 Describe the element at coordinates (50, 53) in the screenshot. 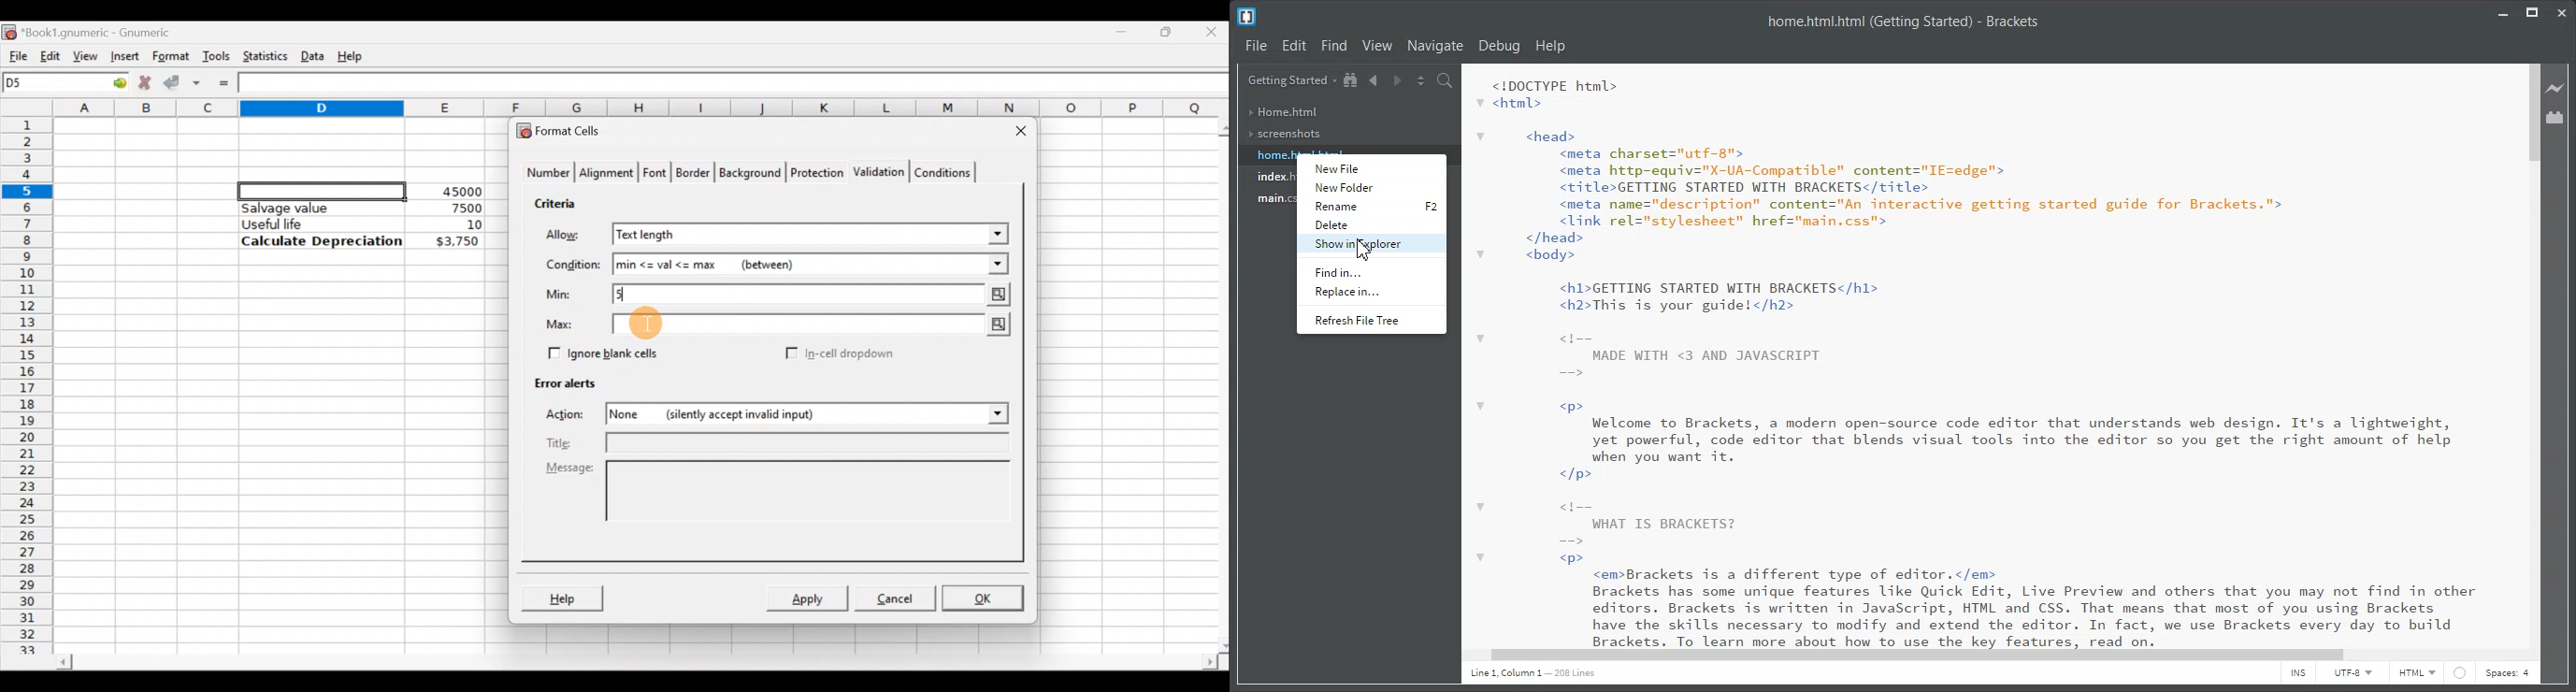

I see `Edit` at that location.